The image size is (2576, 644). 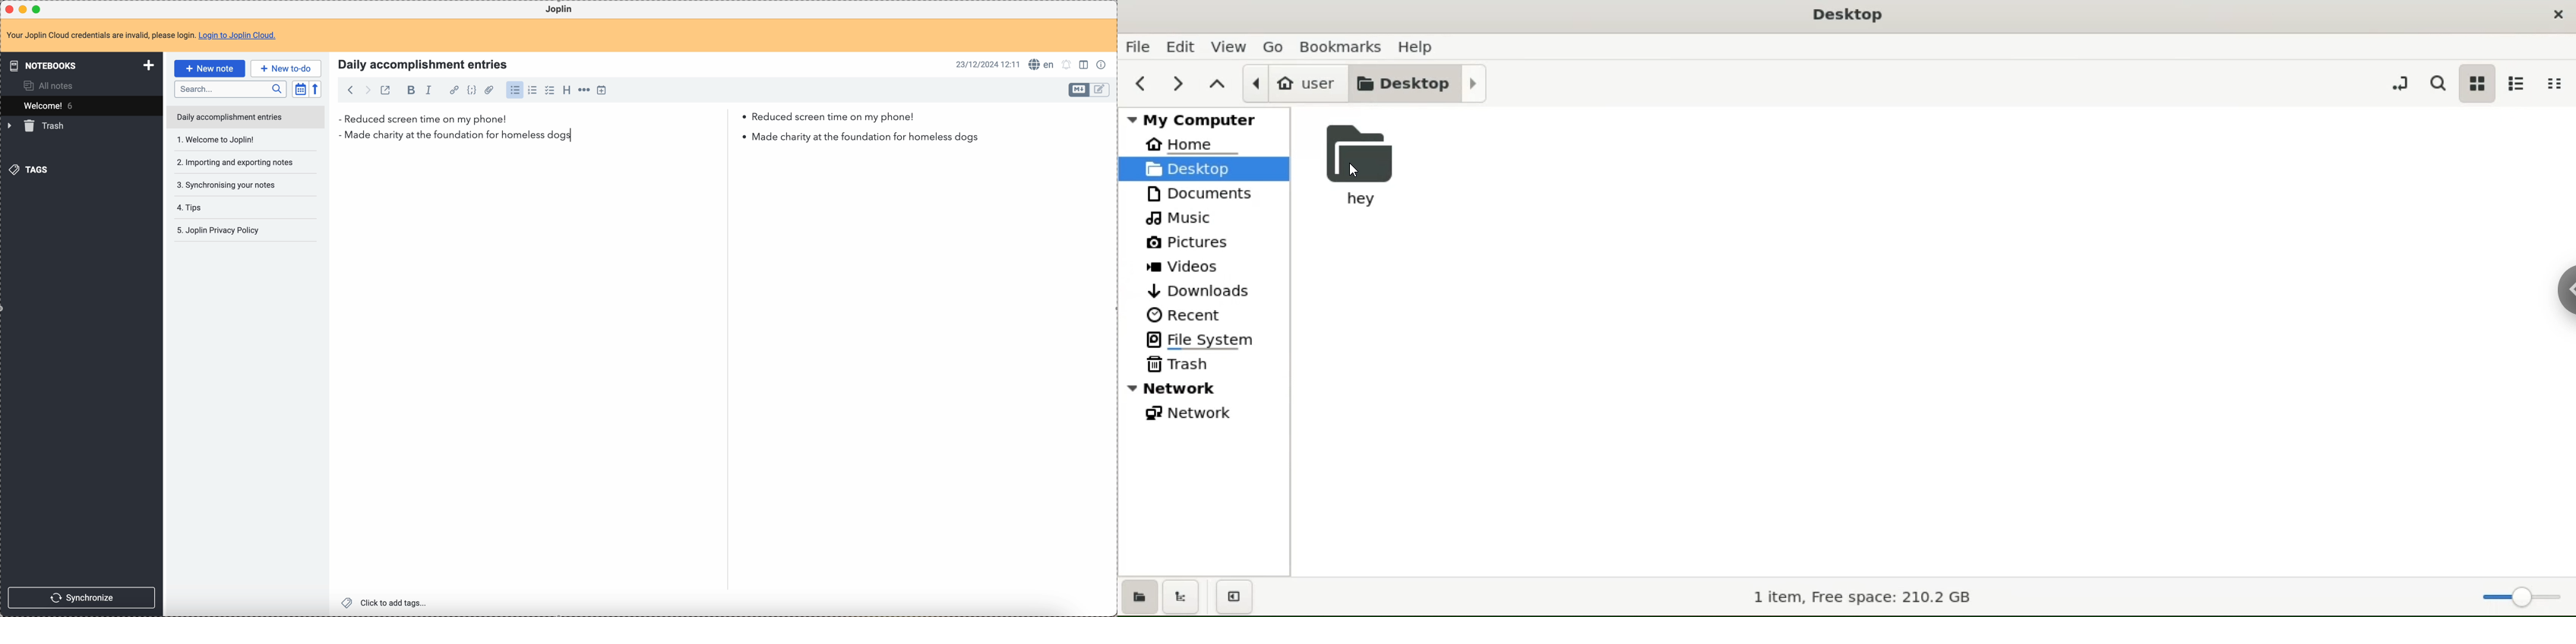 What do you see at coordinates (220, 231) in the screenshot?
I see `5. Joplin privacy policy` at bounding box center [220, 231].